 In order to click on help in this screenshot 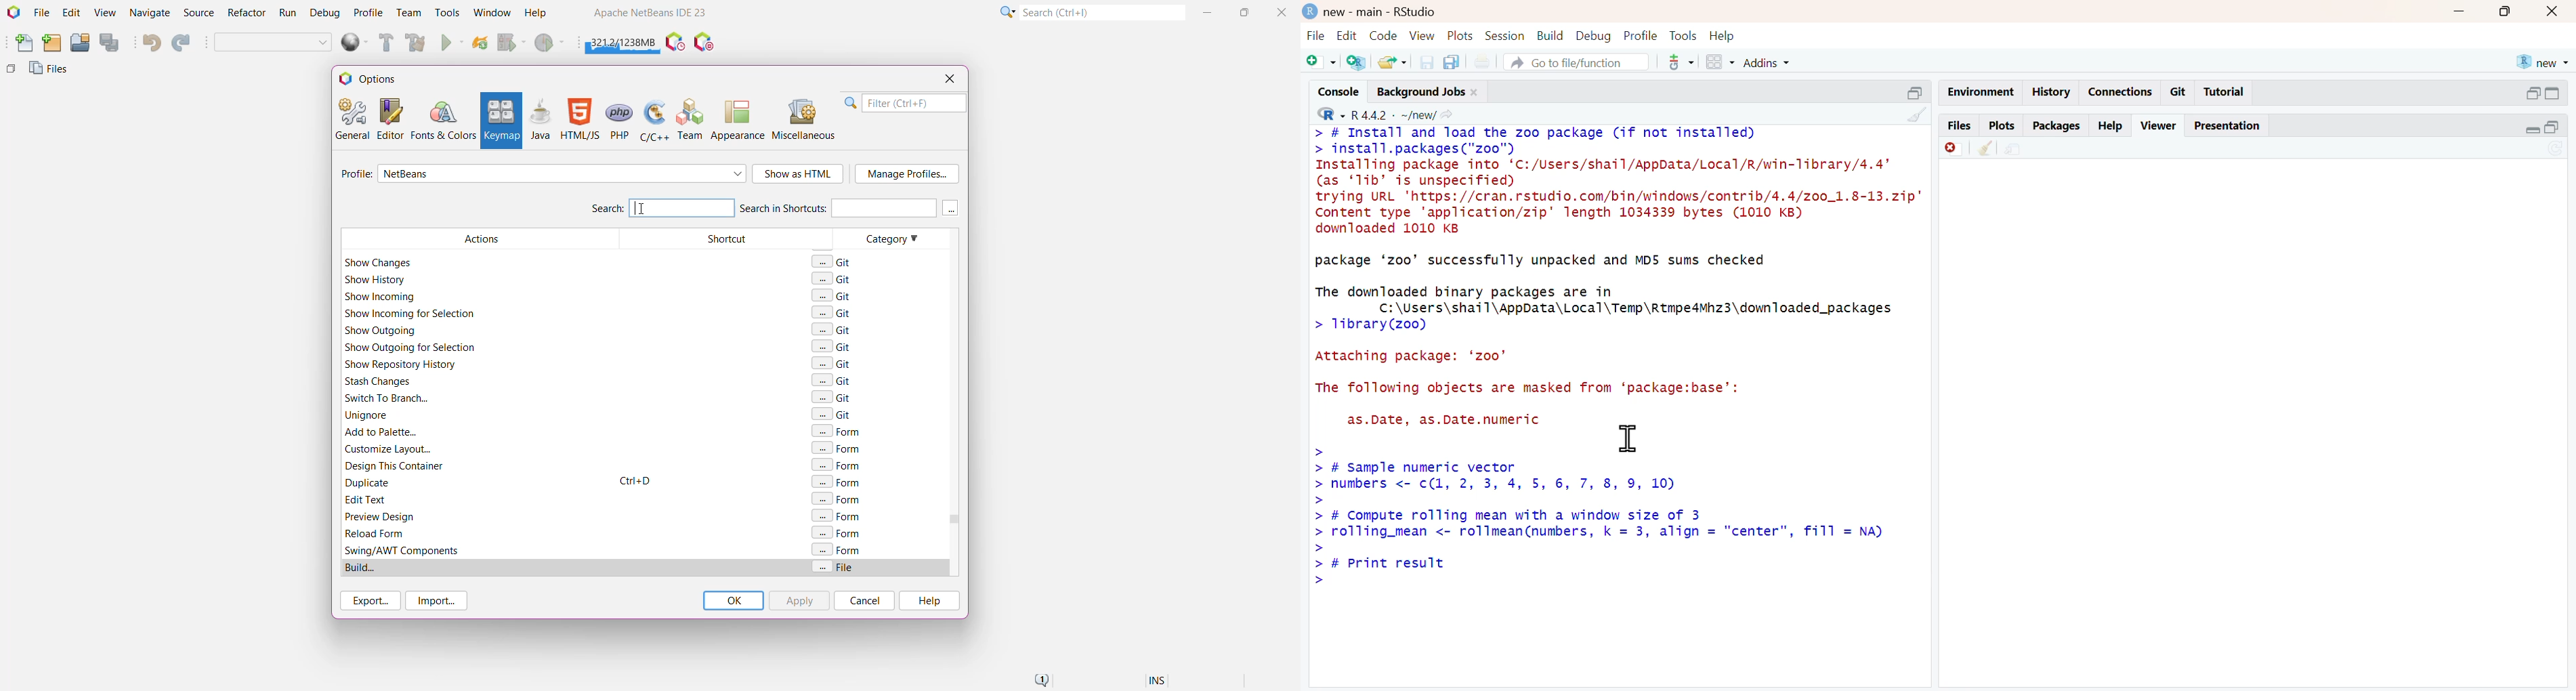, I will do `click(1722, 36)`.